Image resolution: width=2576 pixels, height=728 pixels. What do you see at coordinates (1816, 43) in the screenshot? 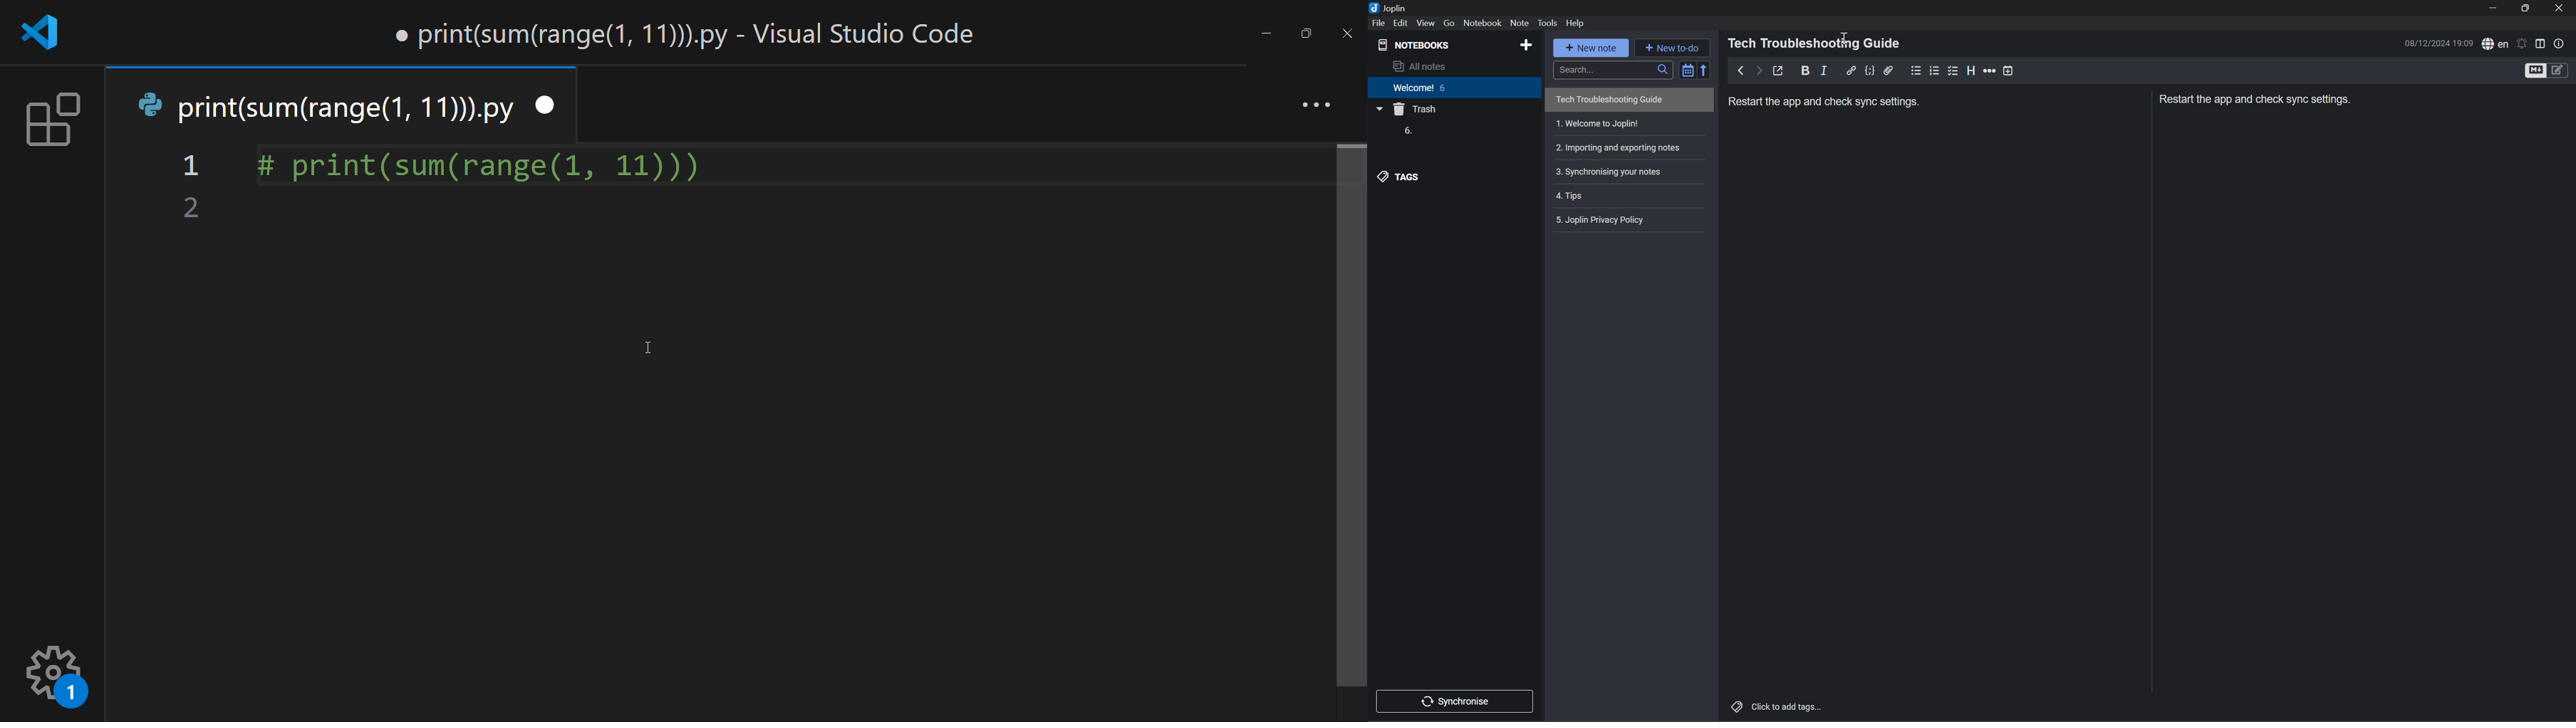
I see `Tech Troubleshooting Guide` at bounding box center [1816, 43].